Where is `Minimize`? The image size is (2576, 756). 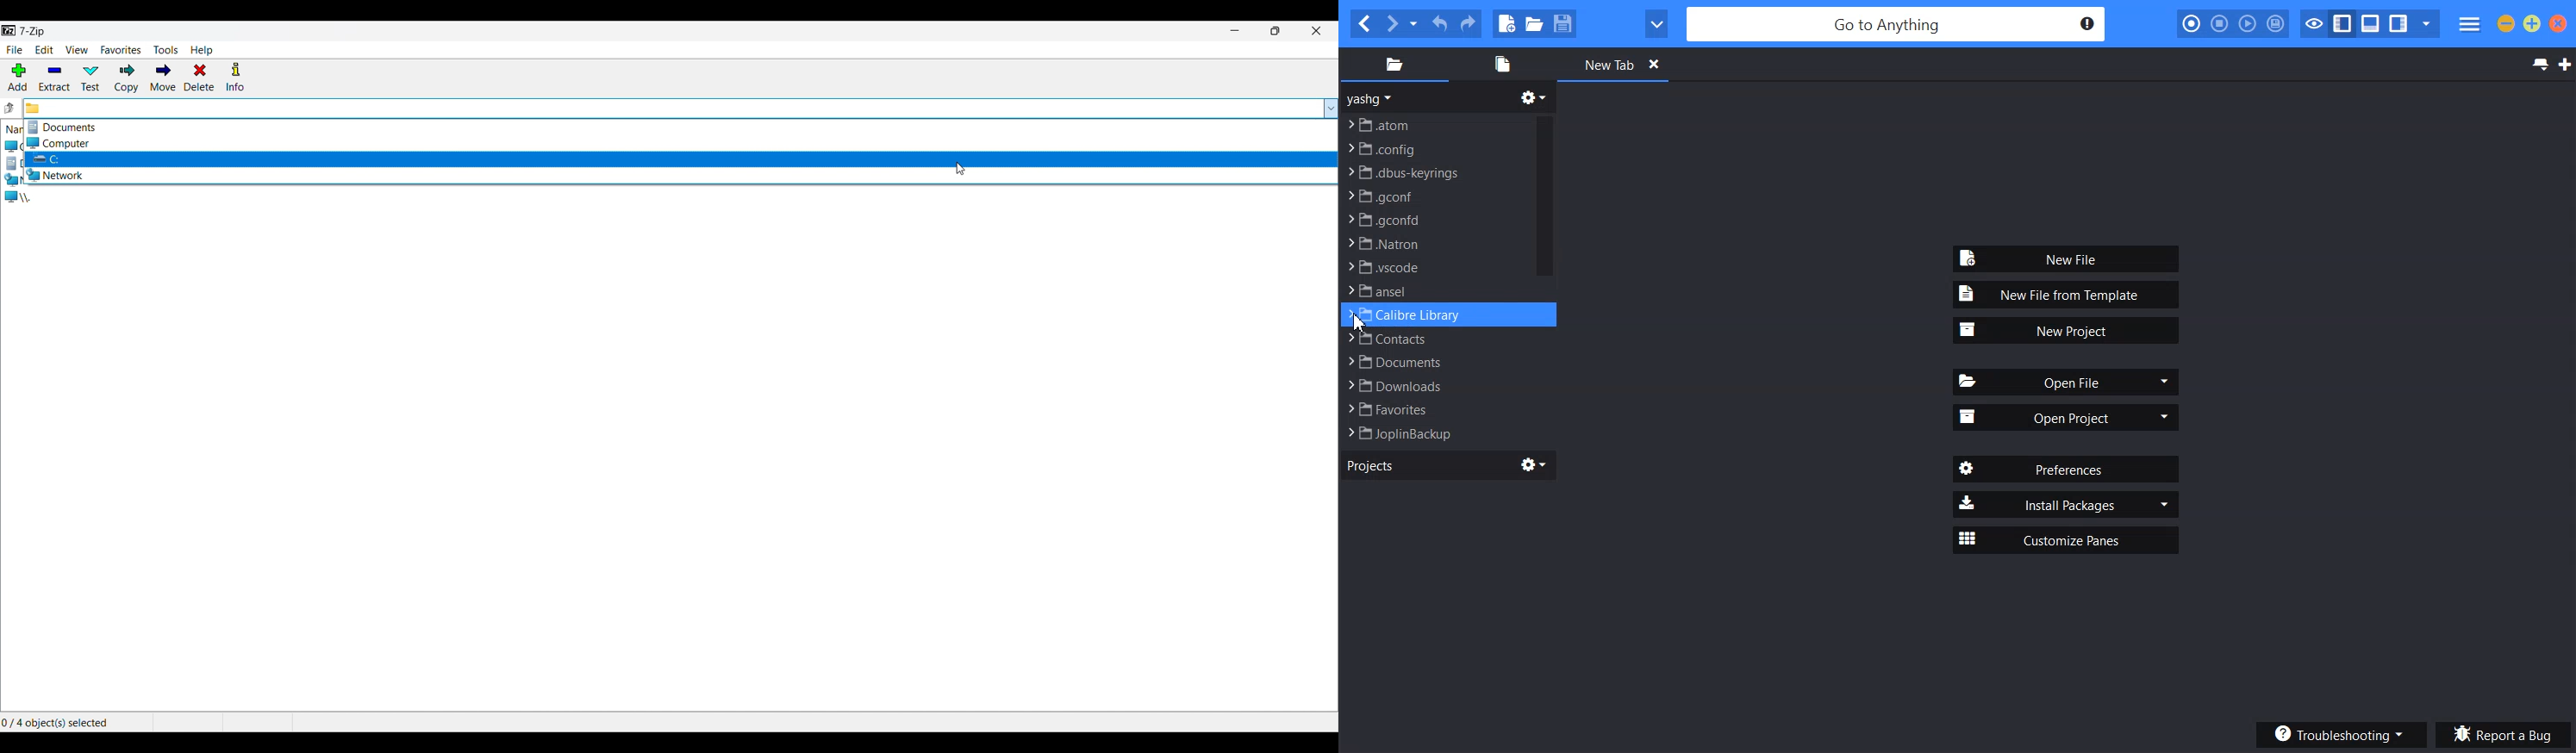
Minimize is located at coordinates (2506, 23).